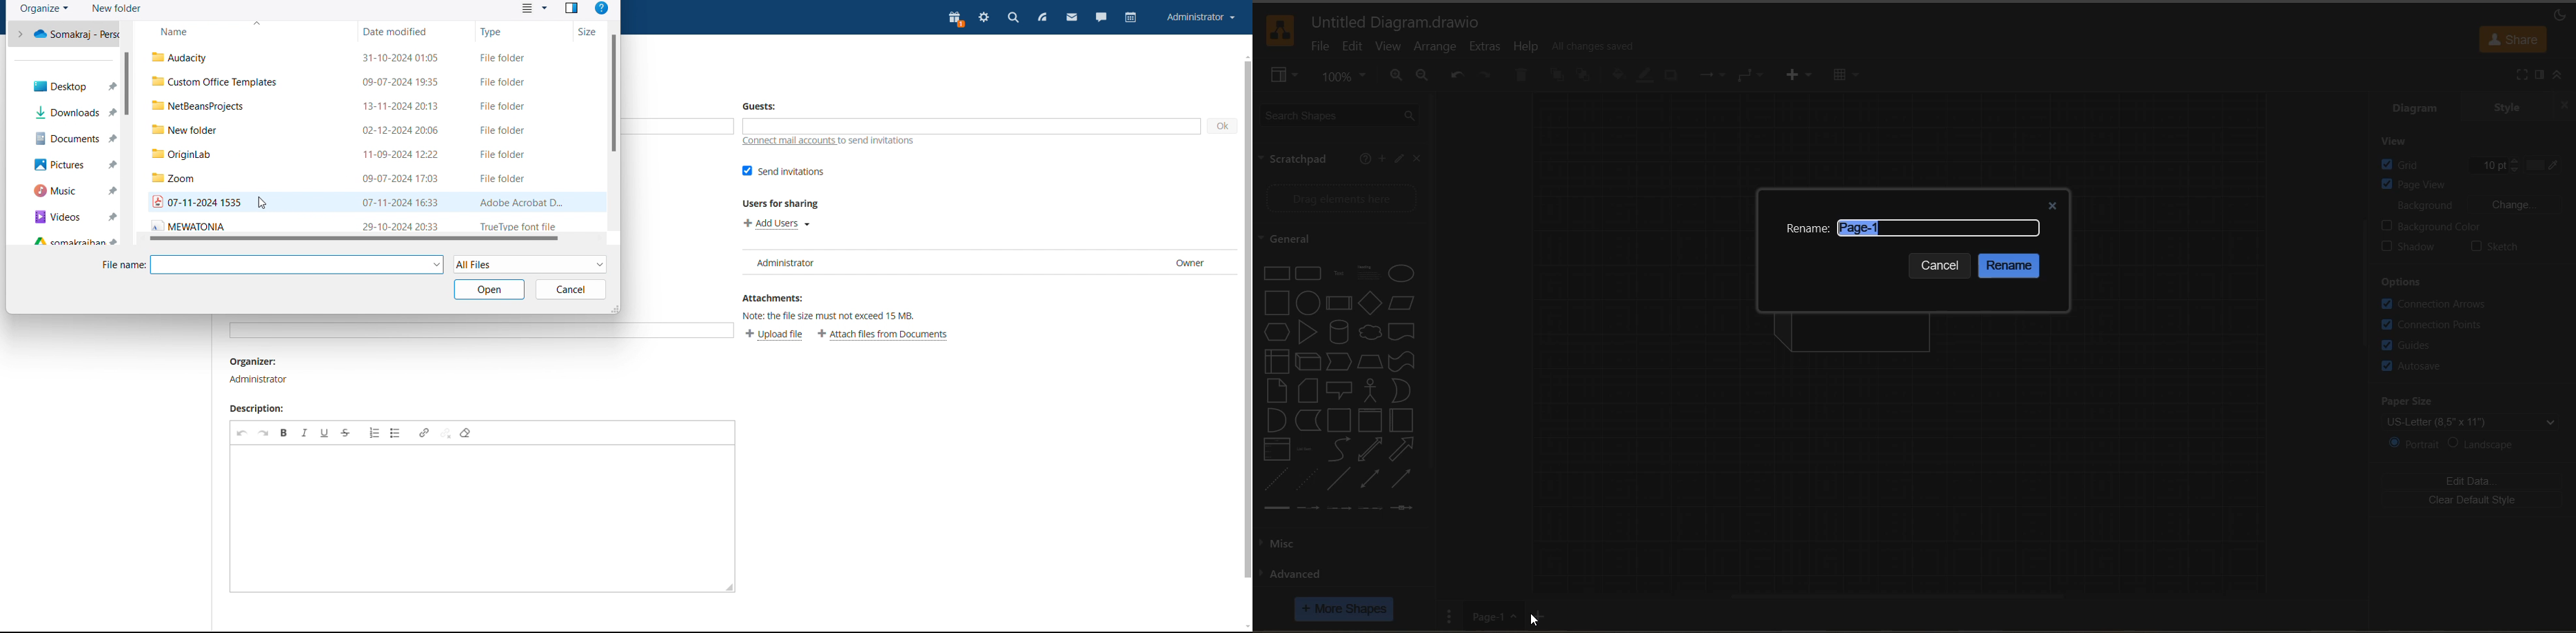 The image size is (2576, 644). I want to click on insert, so click(1805, 76).